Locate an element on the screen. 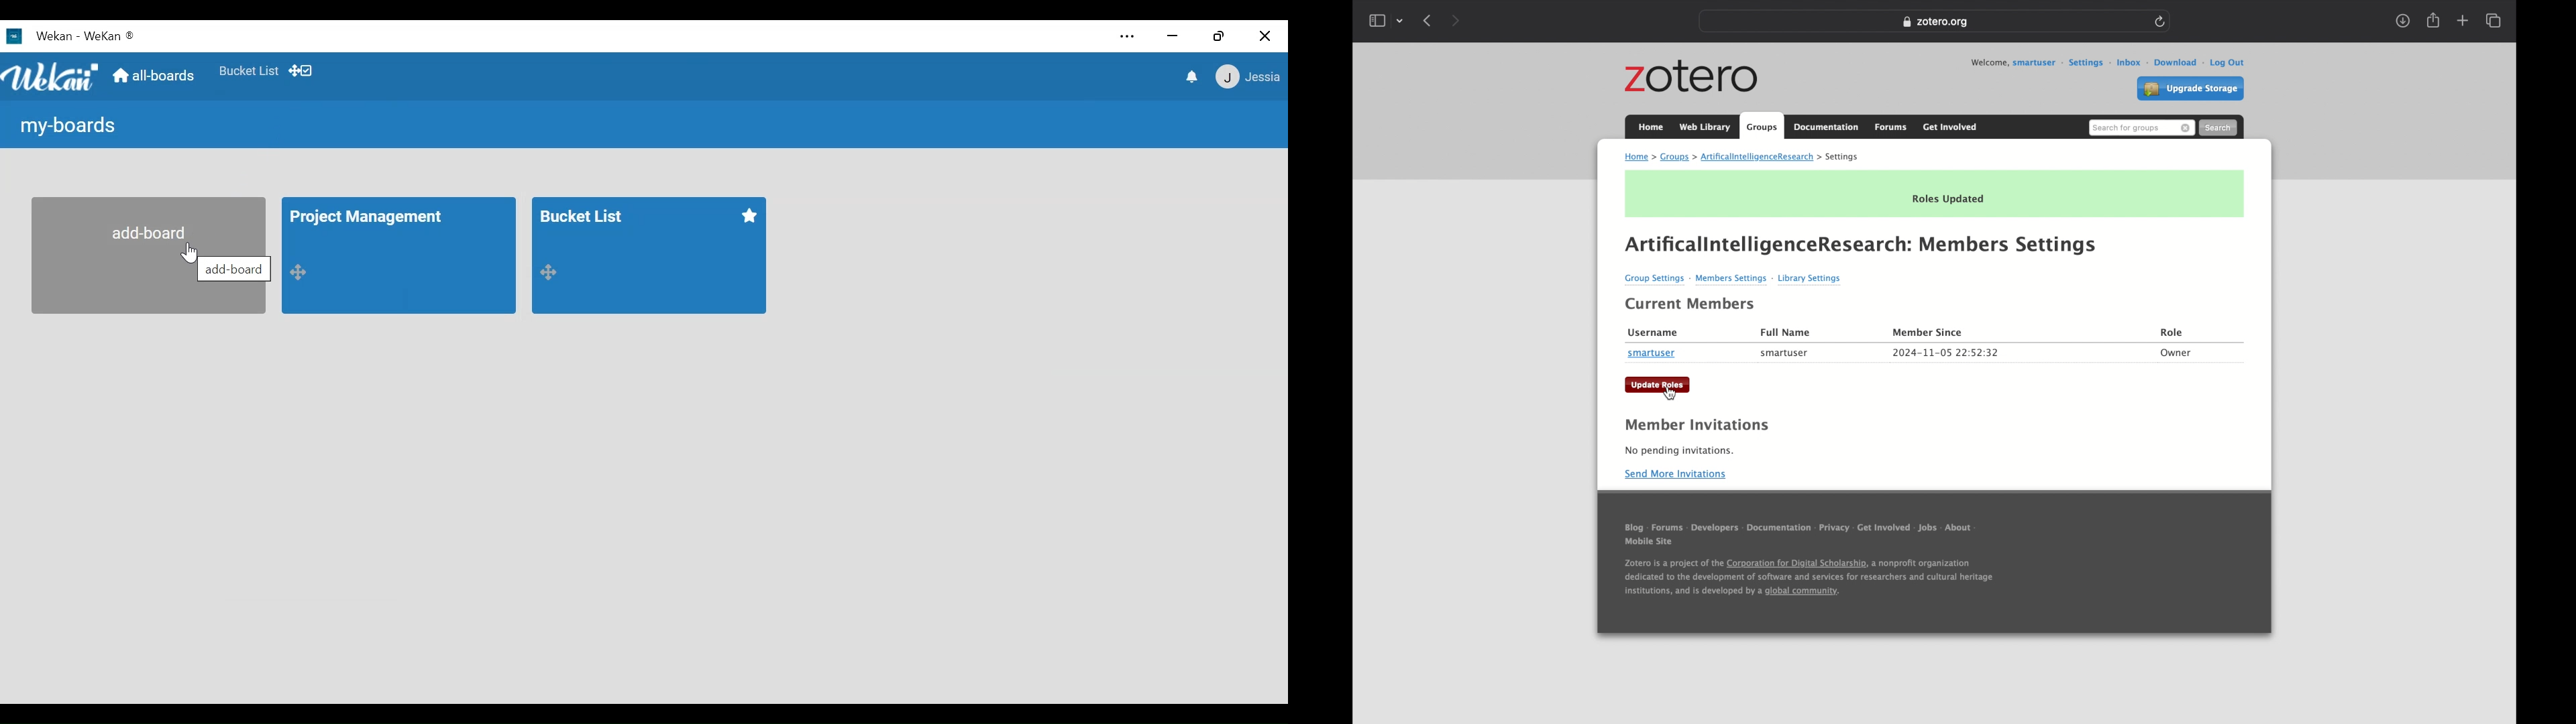 The image size is (2576, 728). Owner is located at coordinates (2167, 351).